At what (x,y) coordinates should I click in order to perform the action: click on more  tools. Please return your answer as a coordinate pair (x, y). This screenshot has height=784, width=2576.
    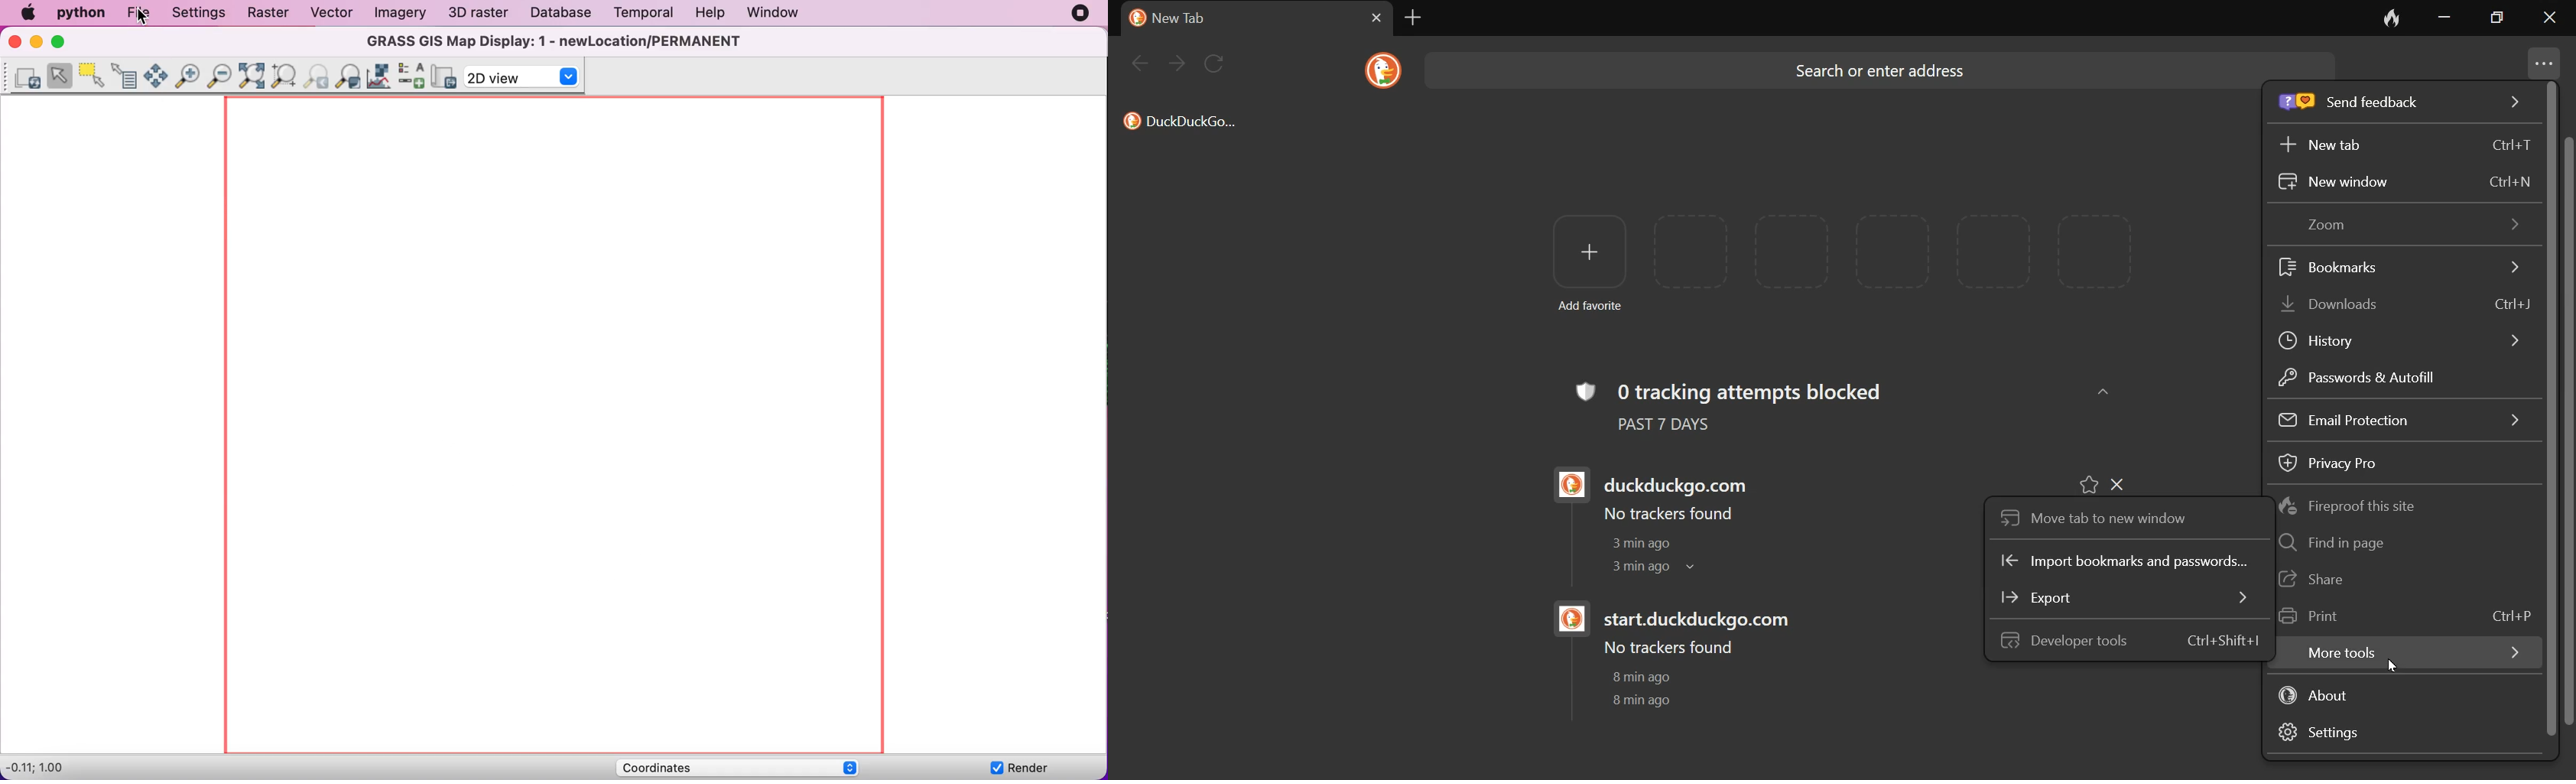
    Looking at the image, I should click on (2401, 653).